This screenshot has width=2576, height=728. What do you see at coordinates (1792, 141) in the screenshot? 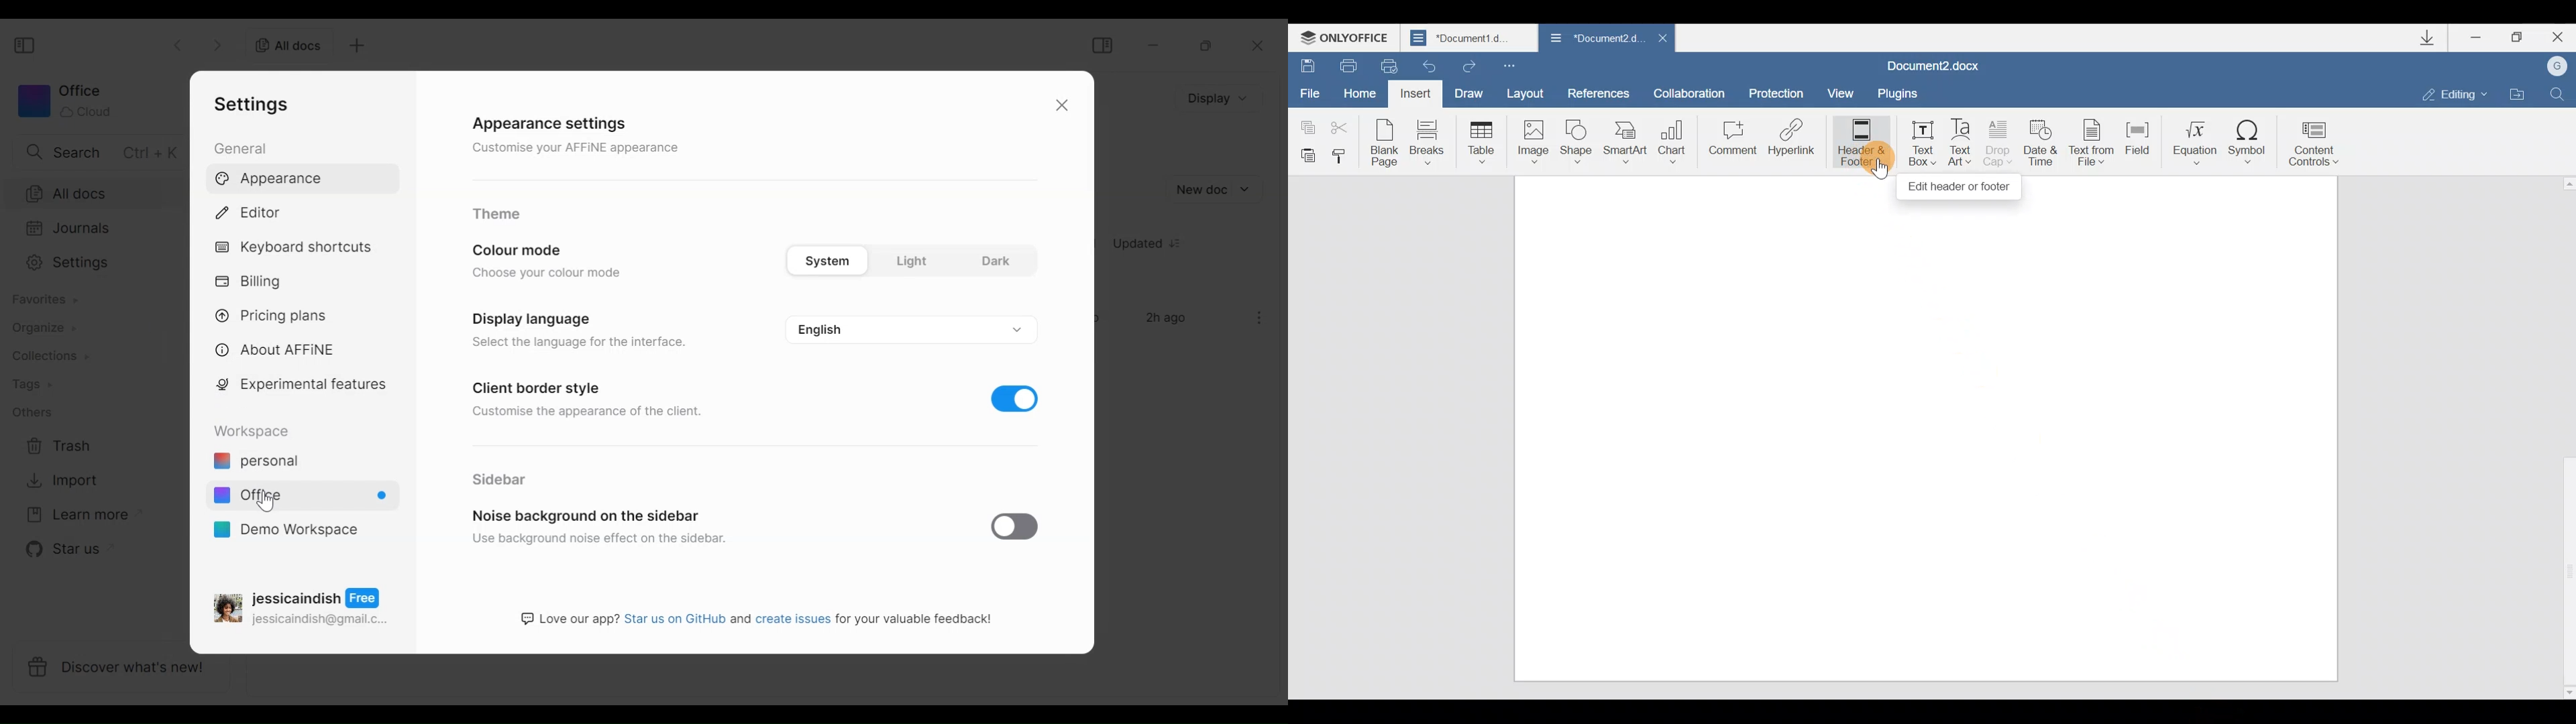
I see `Hyperlink` at bounding box center [1792, 141].